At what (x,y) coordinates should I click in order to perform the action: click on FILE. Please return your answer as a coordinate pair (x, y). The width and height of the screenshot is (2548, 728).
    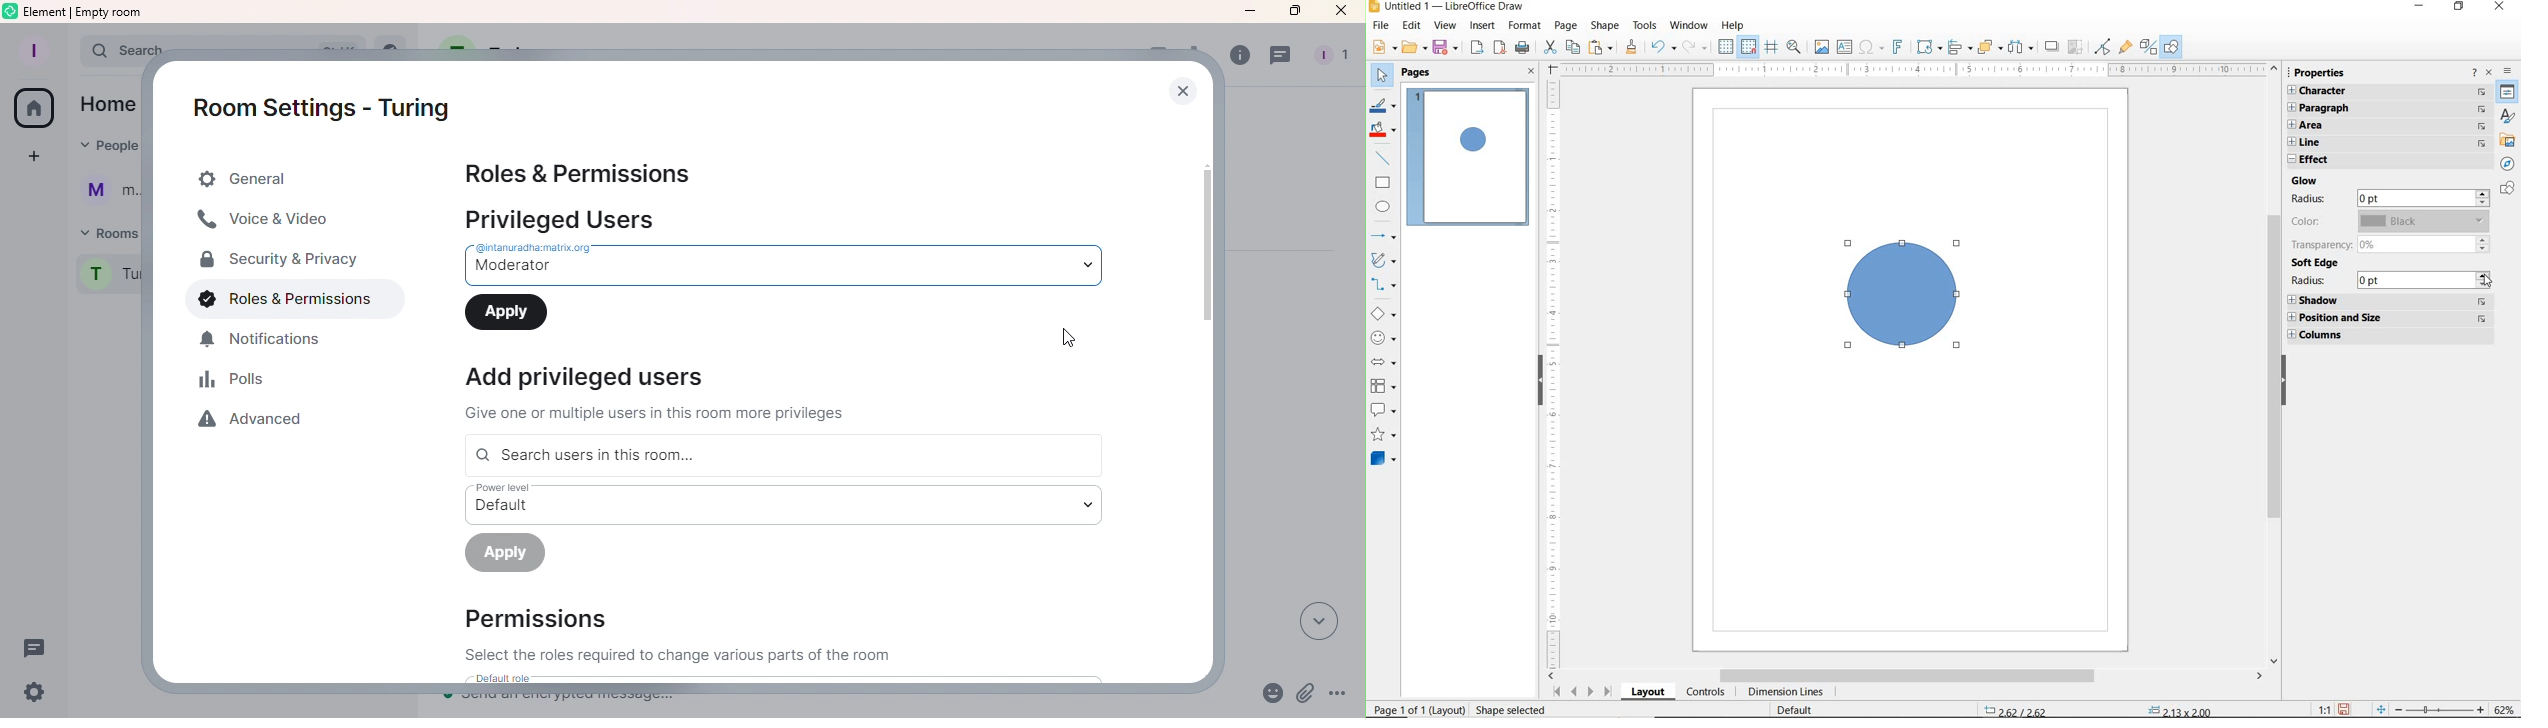
    Looking at the image, I should click on (1383, 25).